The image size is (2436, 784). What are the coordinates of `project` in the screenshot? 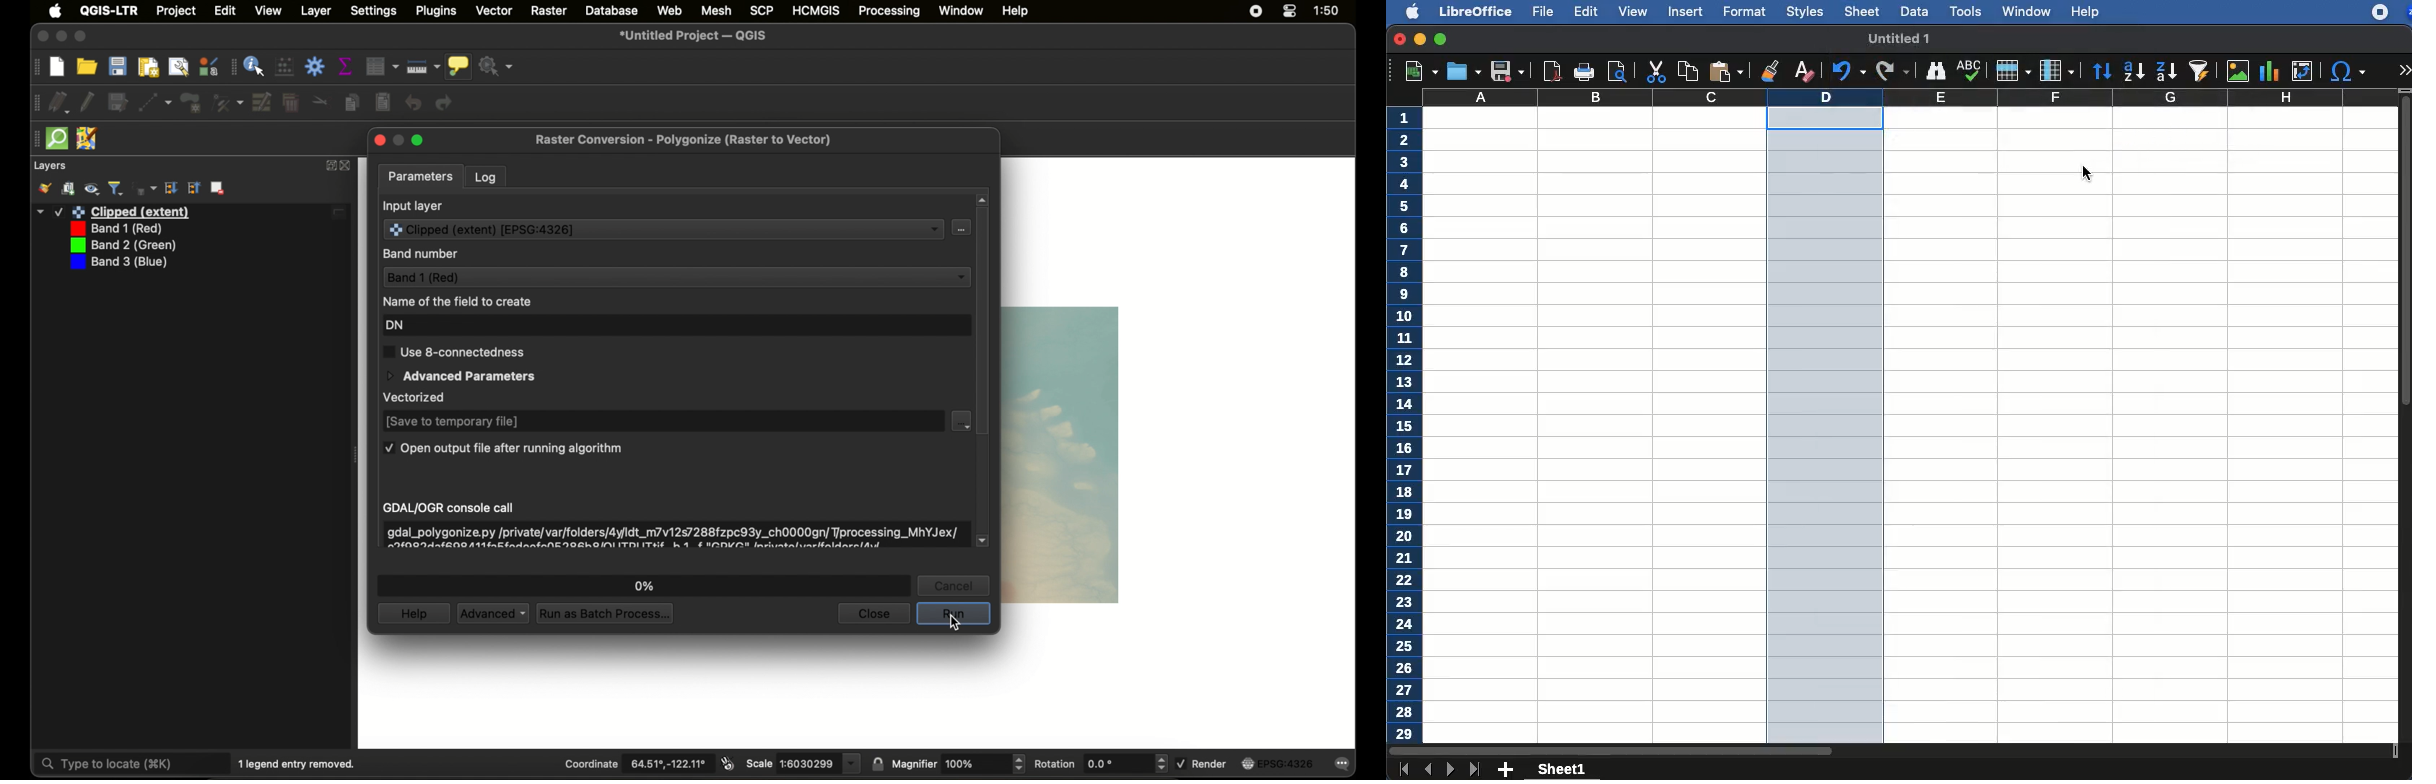 It's located at (177, 12).